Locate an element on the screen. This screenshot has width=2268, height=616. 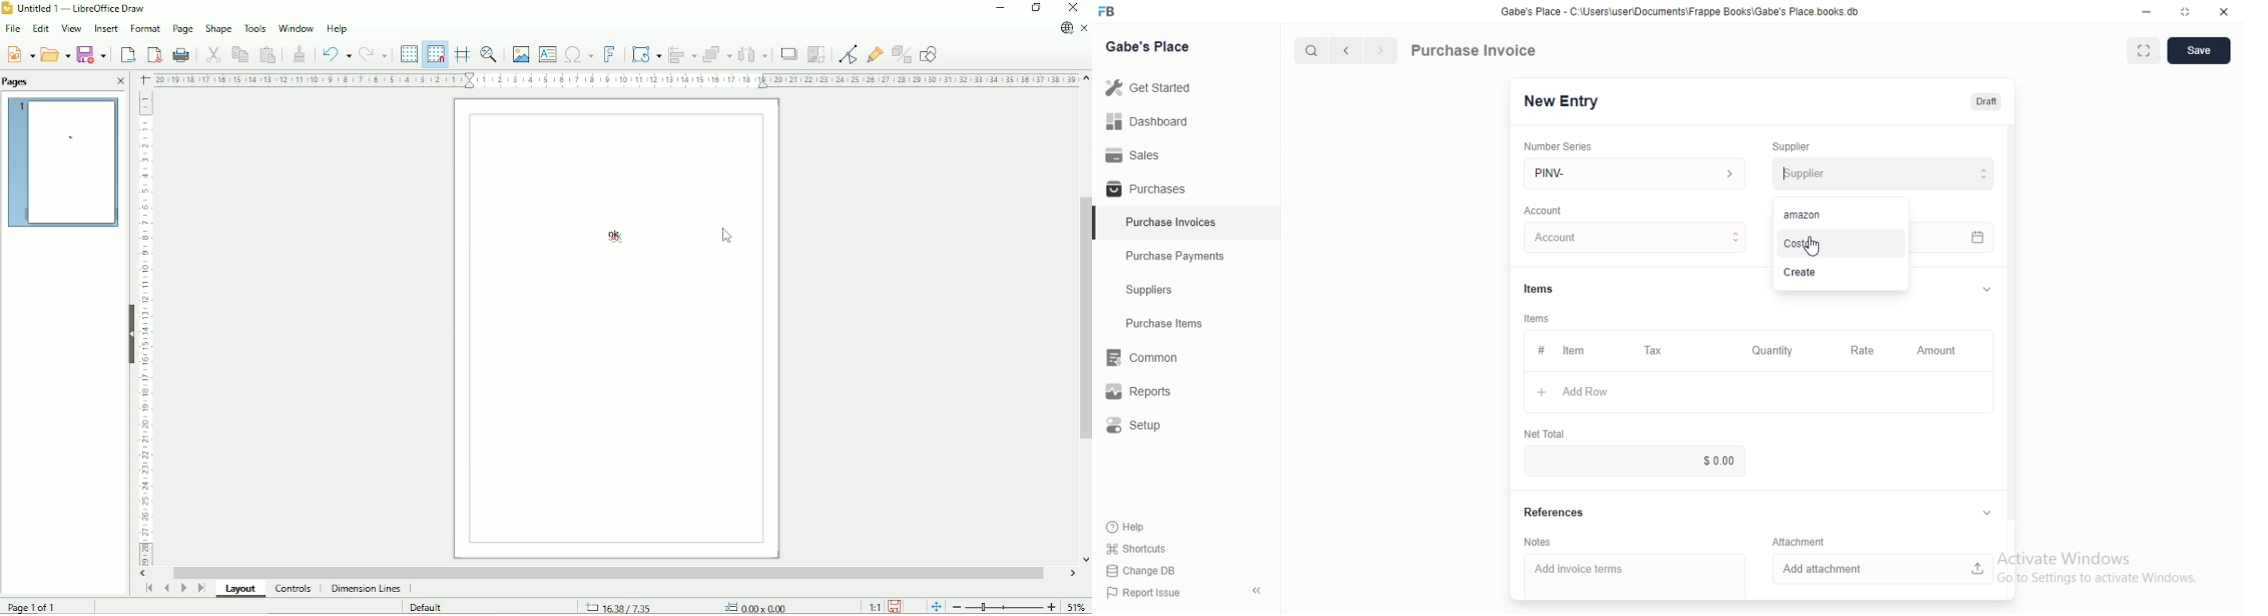
Account is located at coordinates (1635, 237).